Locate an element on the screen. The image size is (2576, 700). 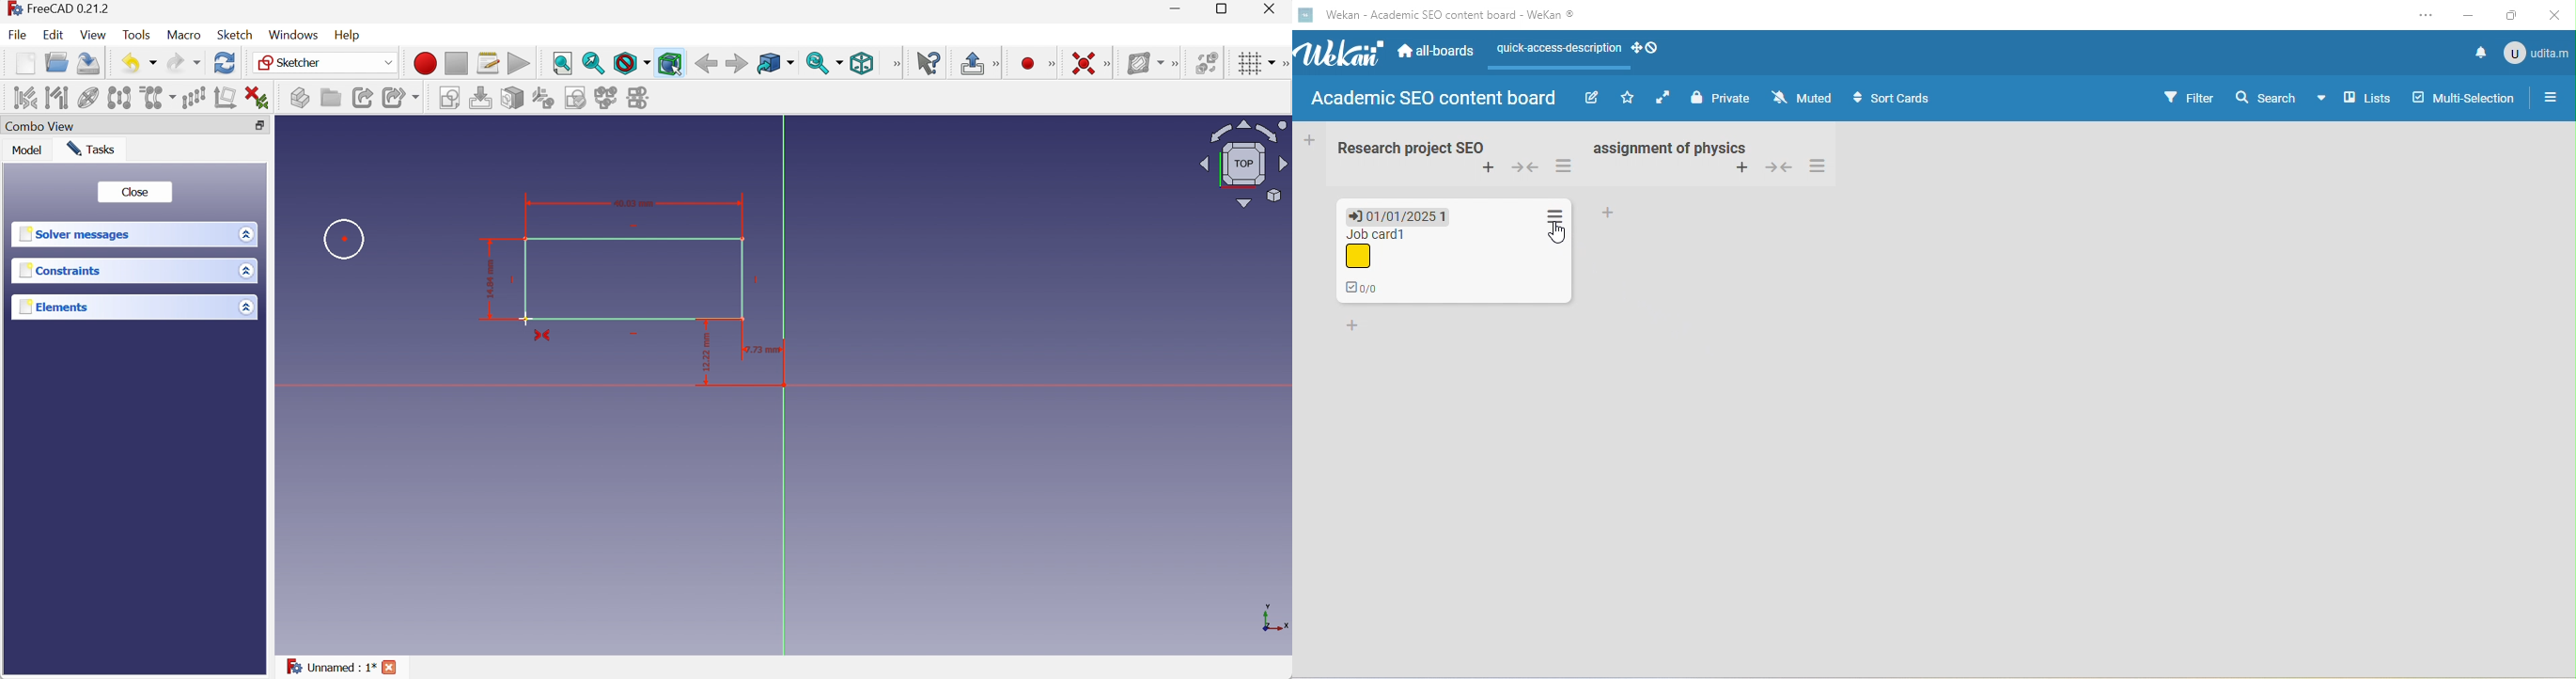
[Sketcher edit tools] is located at coordinates (1284, 64).